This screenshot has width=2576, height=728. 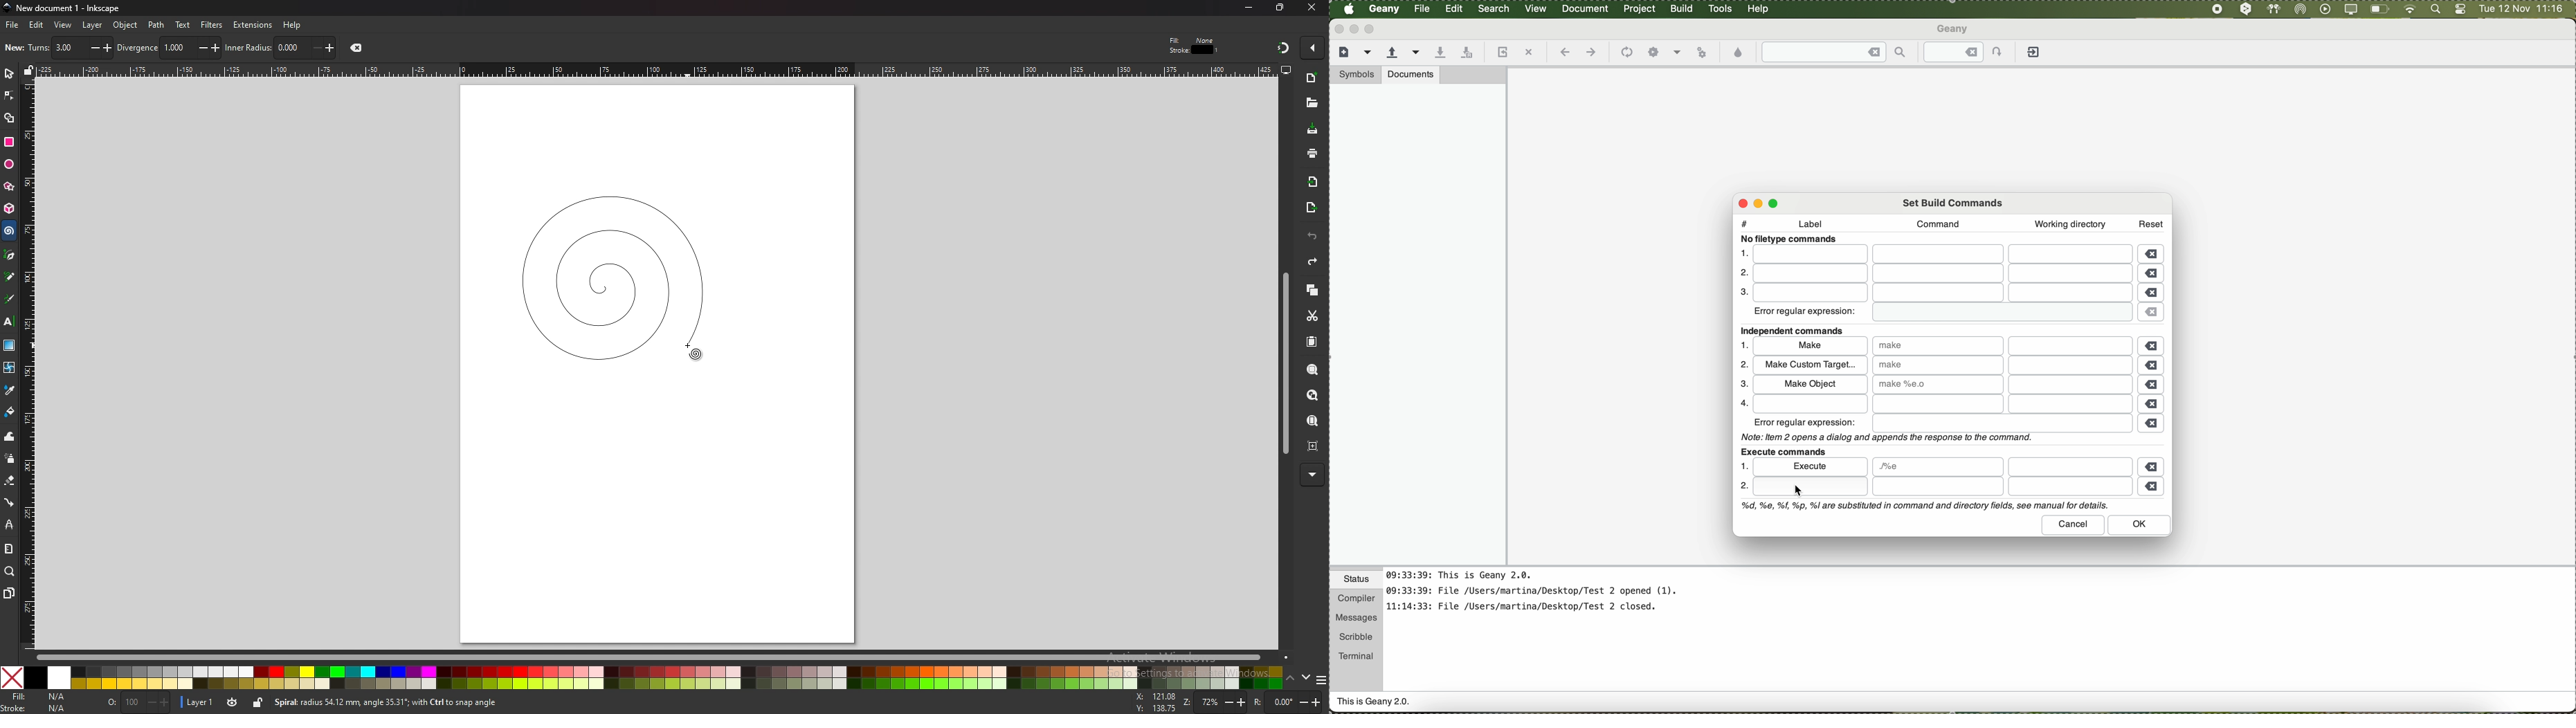 I want to click on filetype commands, so click(x=1792, y=239).